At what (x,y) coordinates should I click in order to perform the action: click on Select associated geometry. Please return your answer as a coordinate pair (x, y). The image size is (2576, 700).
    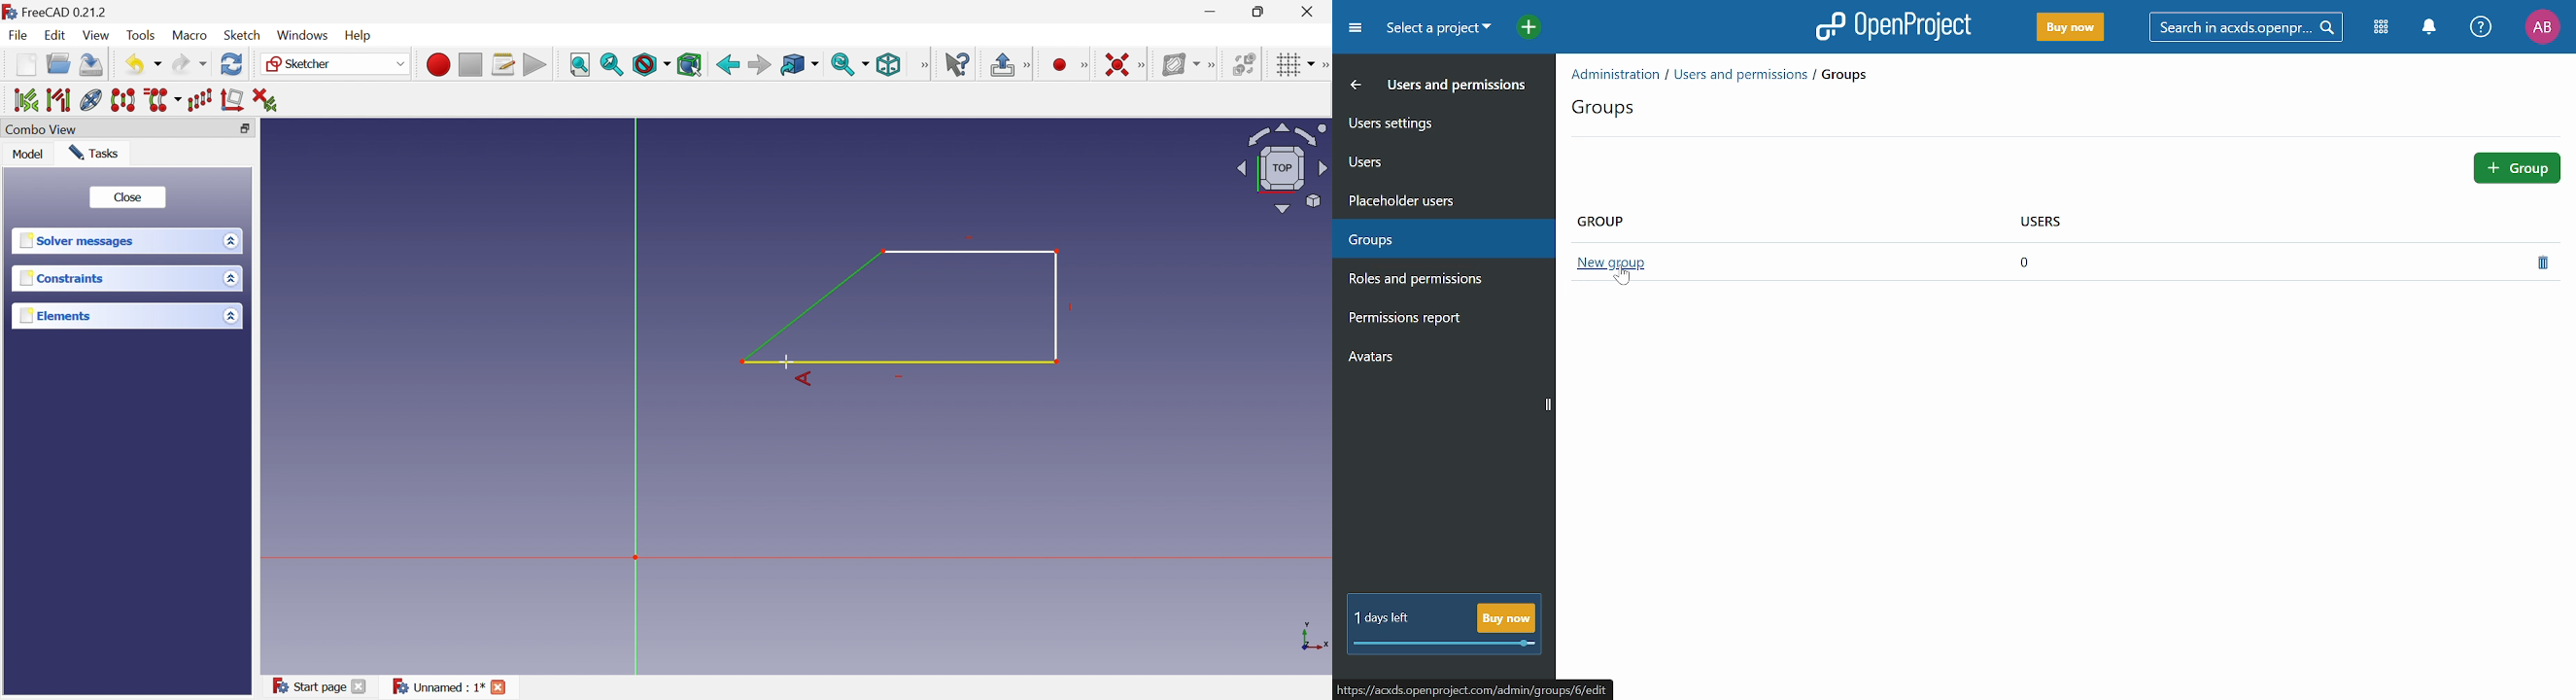
    Looking at the image, I should click on (58, 99).